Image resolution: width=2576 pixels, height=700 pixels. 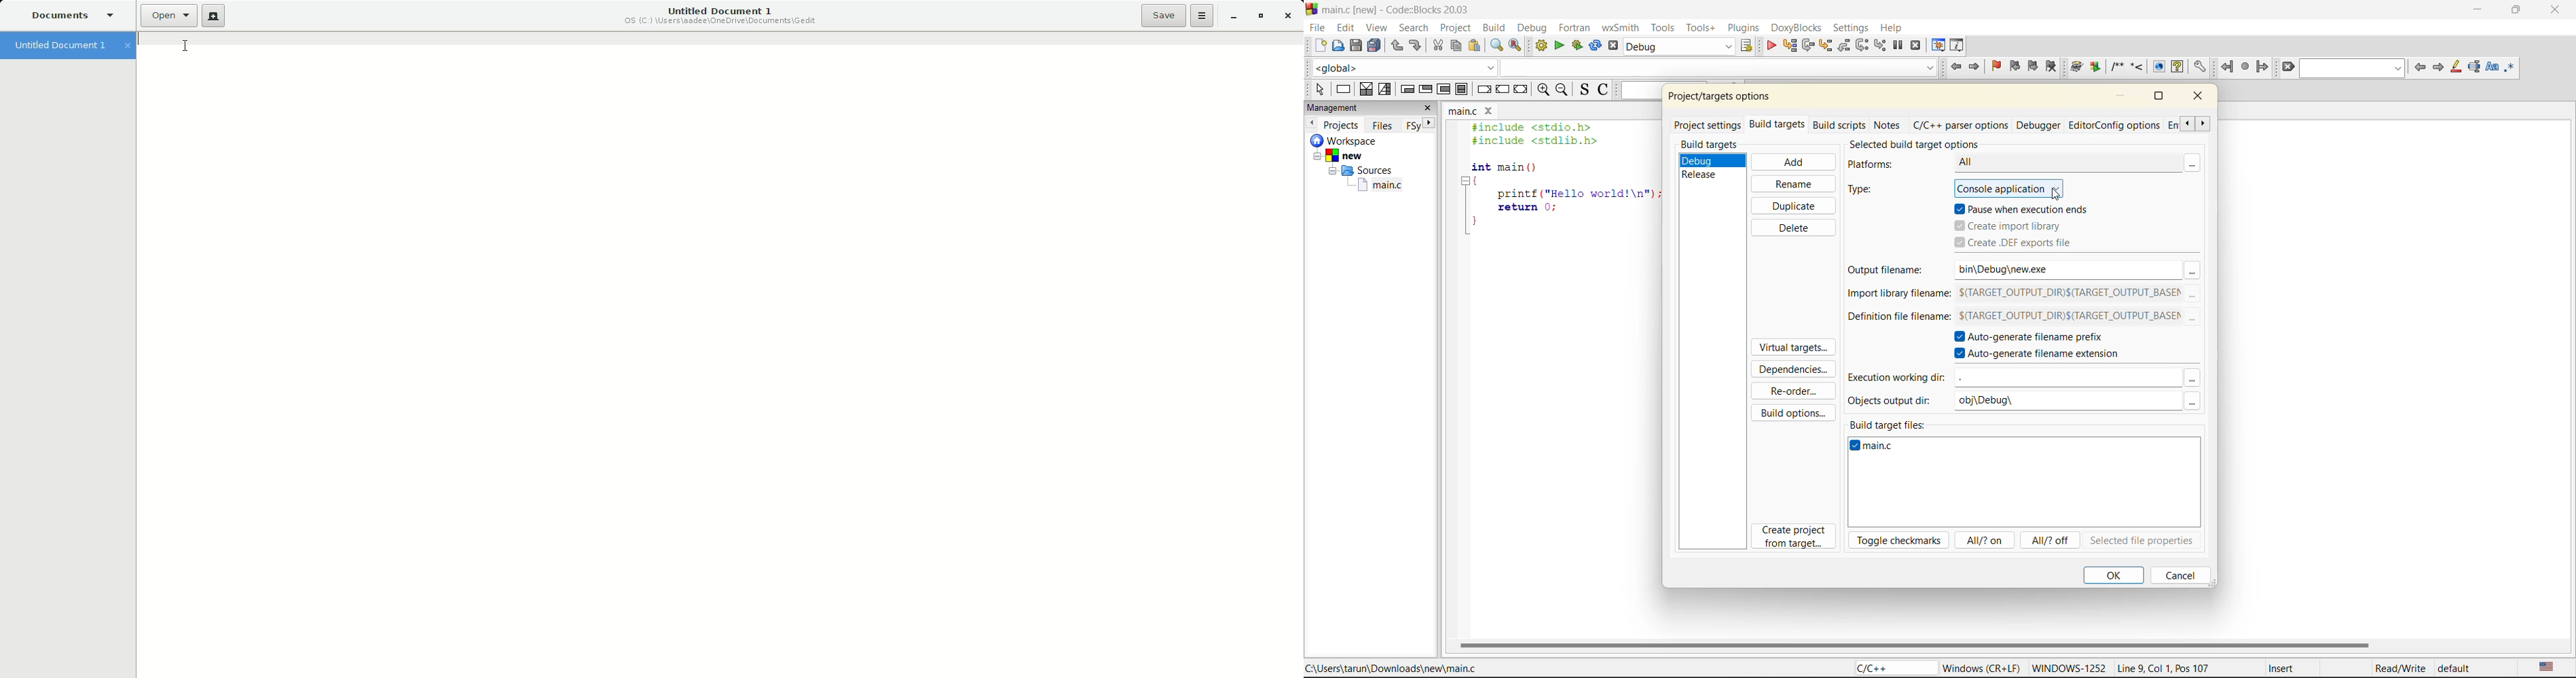 What do you see at coordinates (2457, 667) in the screenshot?
I see `default` at bounding box center [2457, 667].